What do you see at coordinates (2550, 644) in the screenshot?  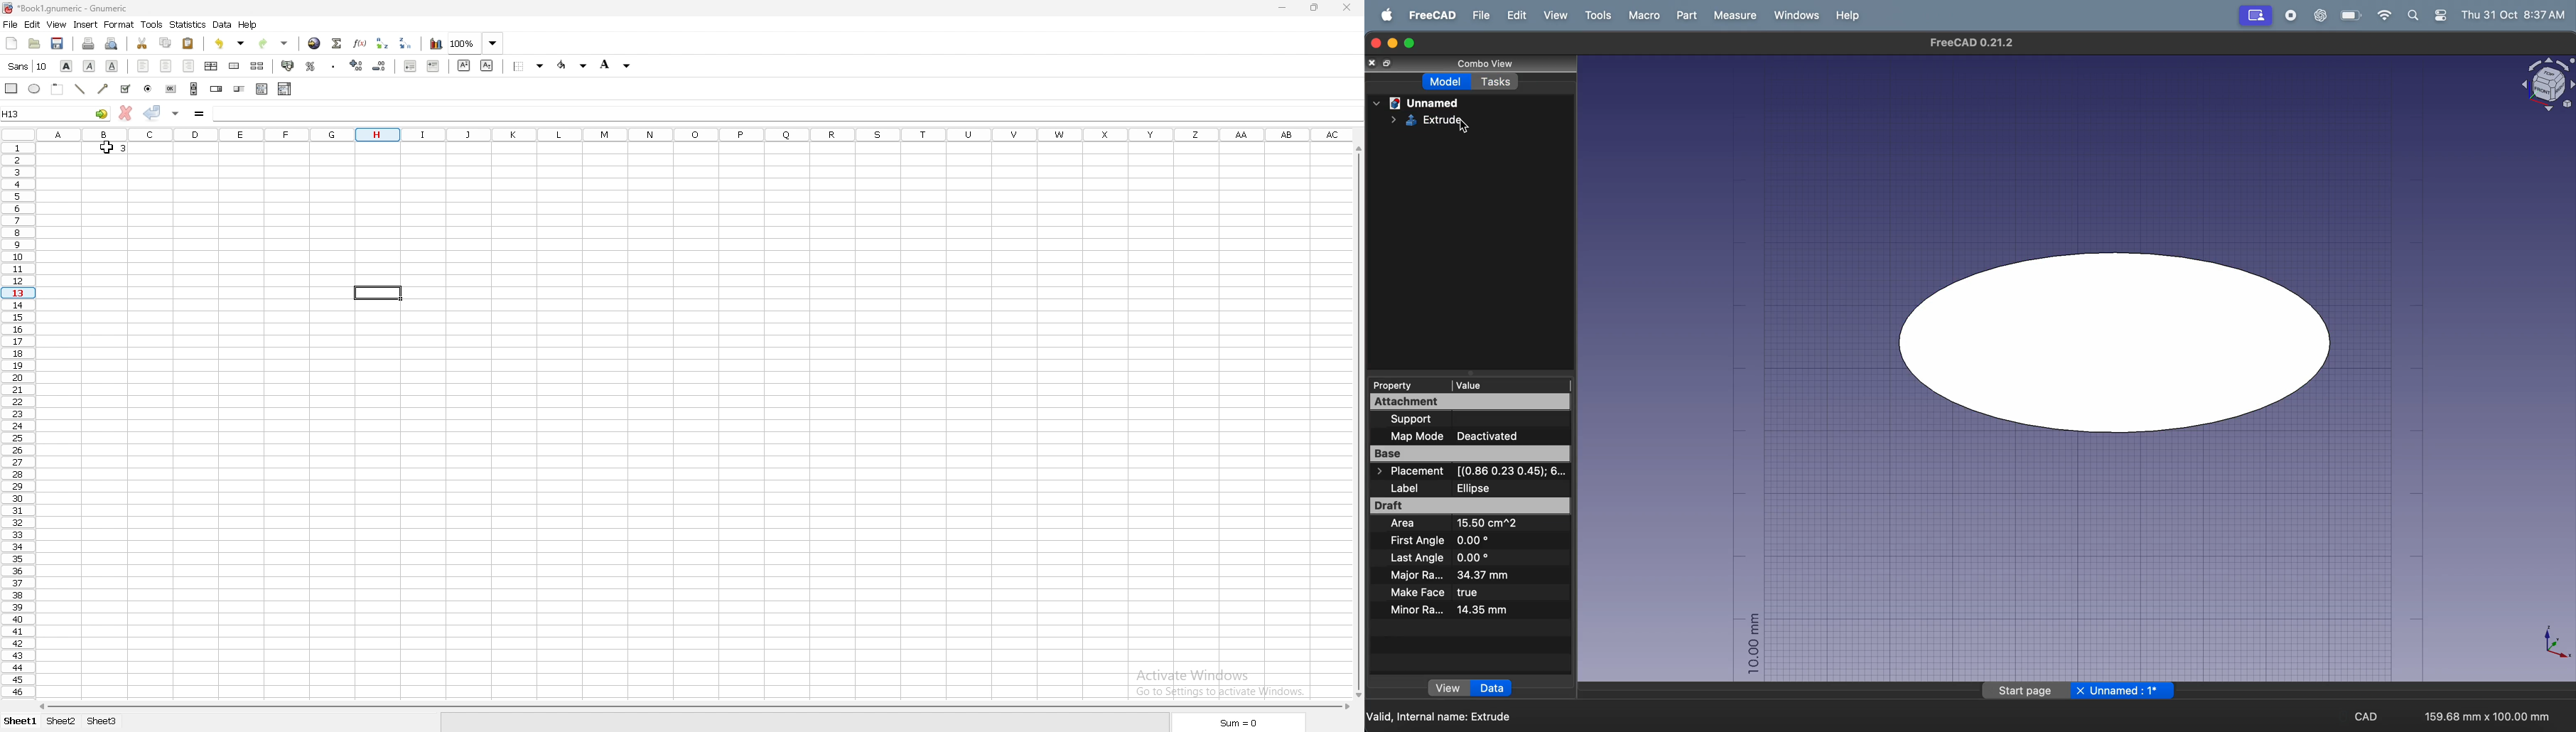 I see `axis` at bounding box center [2550, 644].